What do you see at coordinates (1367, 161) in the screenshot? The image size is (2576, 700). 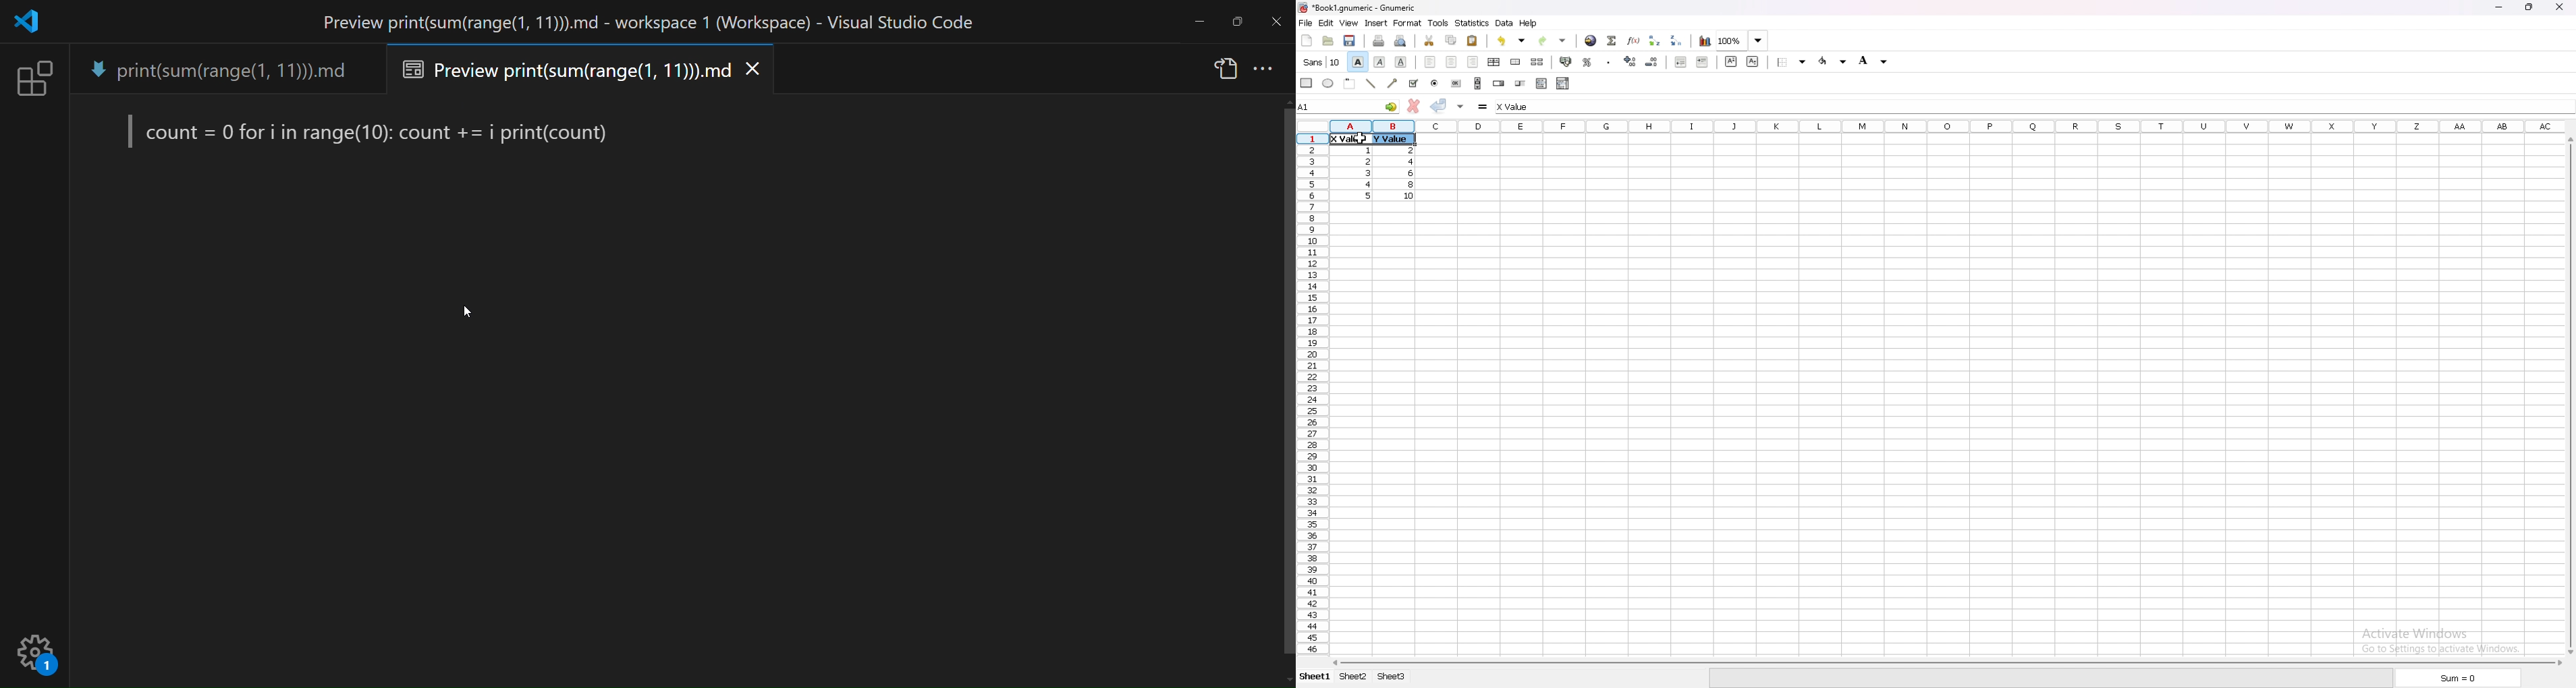 I see `value` at bounding box center [1367, 161].